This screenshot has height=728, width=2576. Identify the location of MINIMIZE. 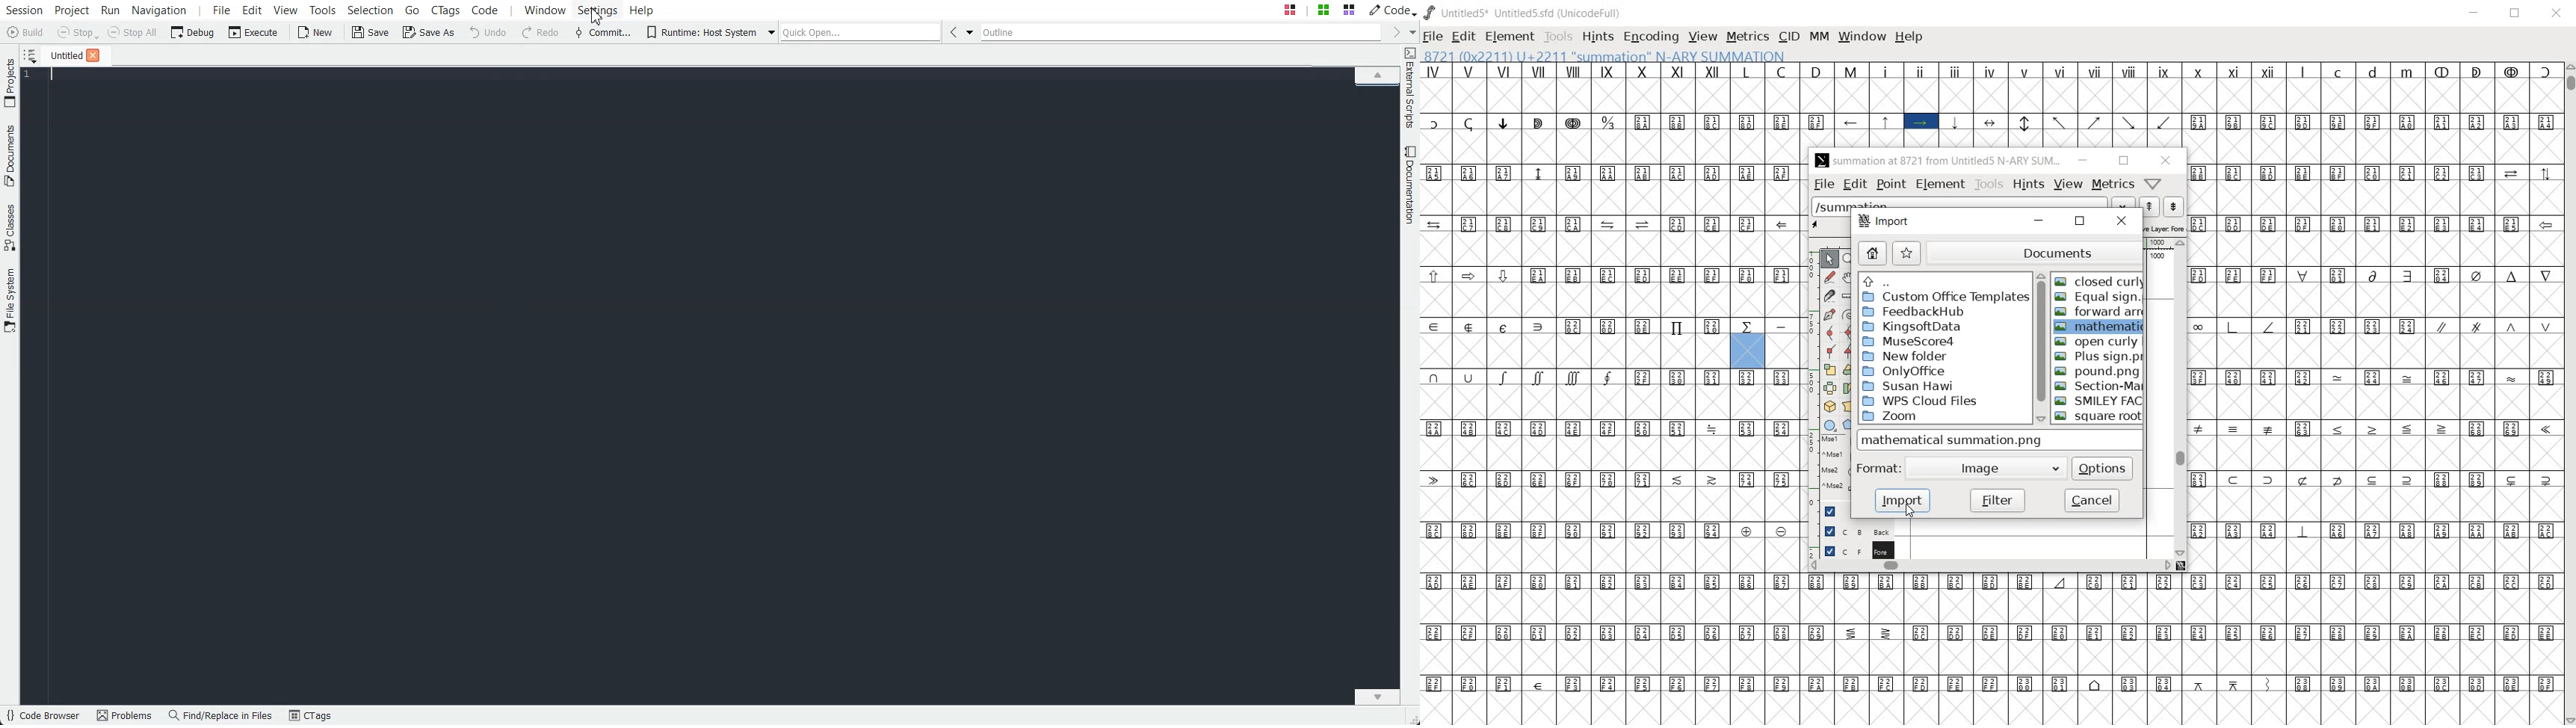
(2474, 13).